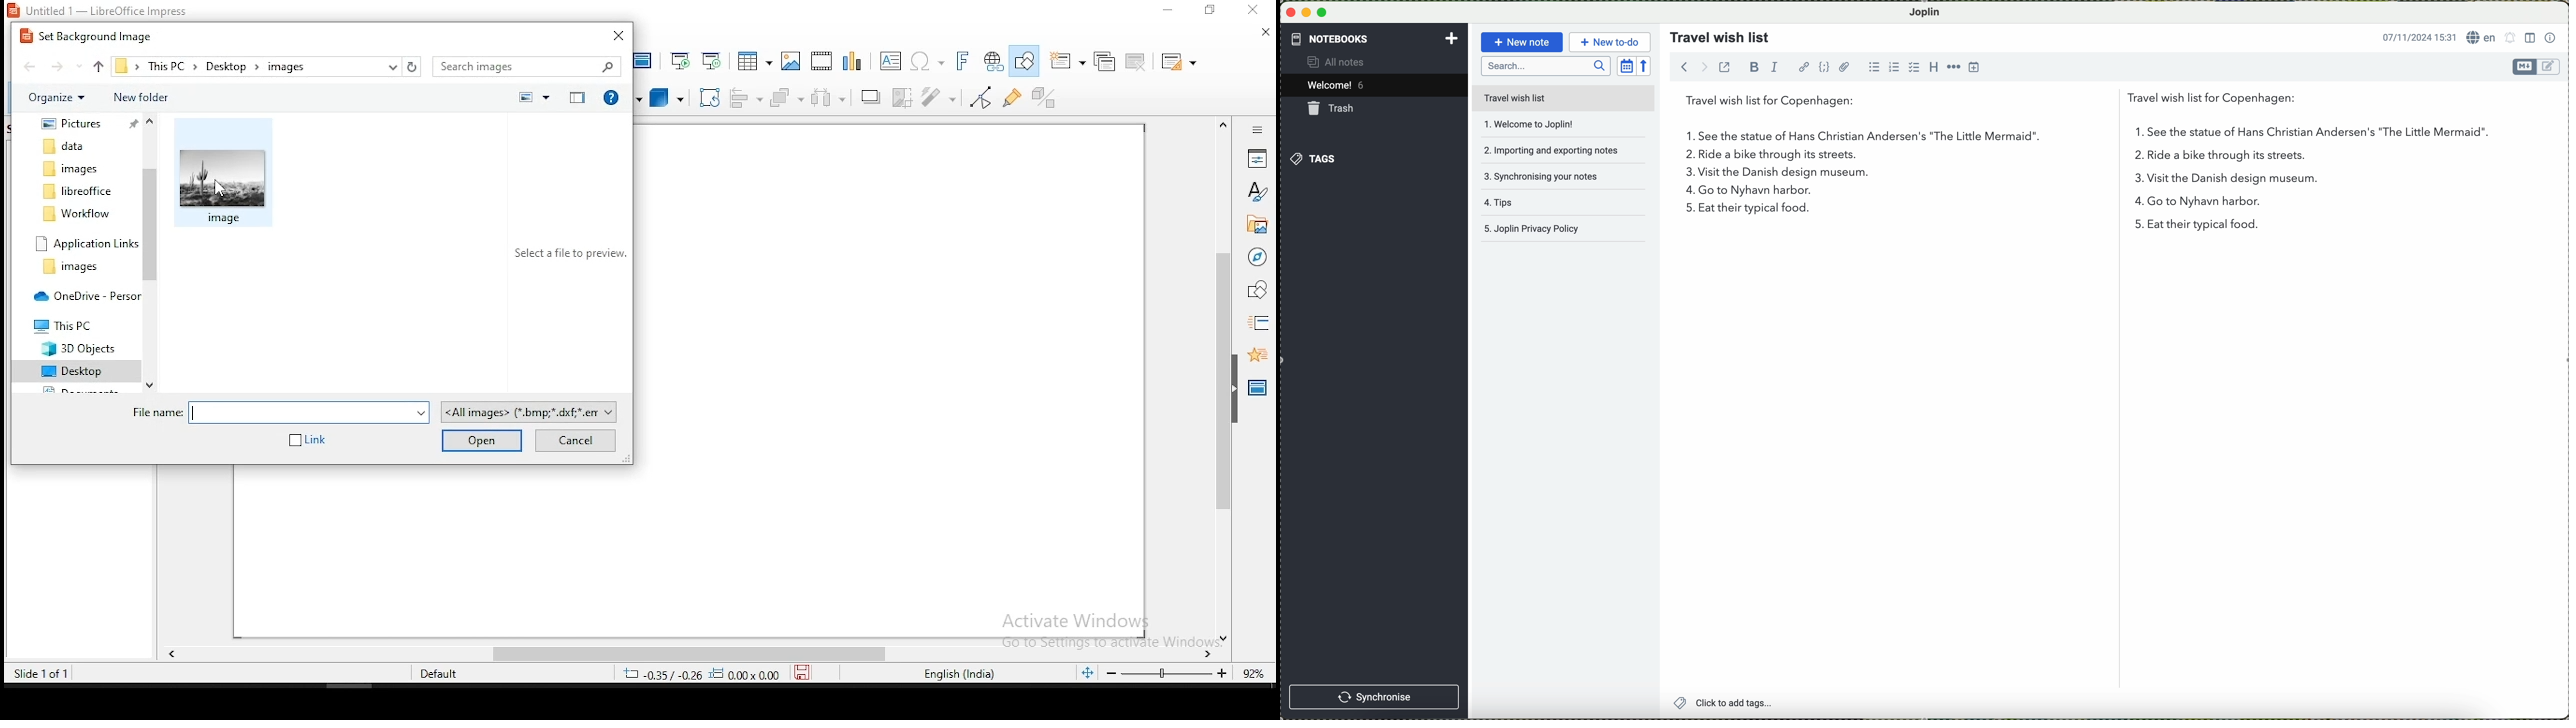 The width and height of the screenshot is (2576, 728). Describe the element at coordinates (661, 673) in the screenshot. I see `-0.35/-0.26` at that location.